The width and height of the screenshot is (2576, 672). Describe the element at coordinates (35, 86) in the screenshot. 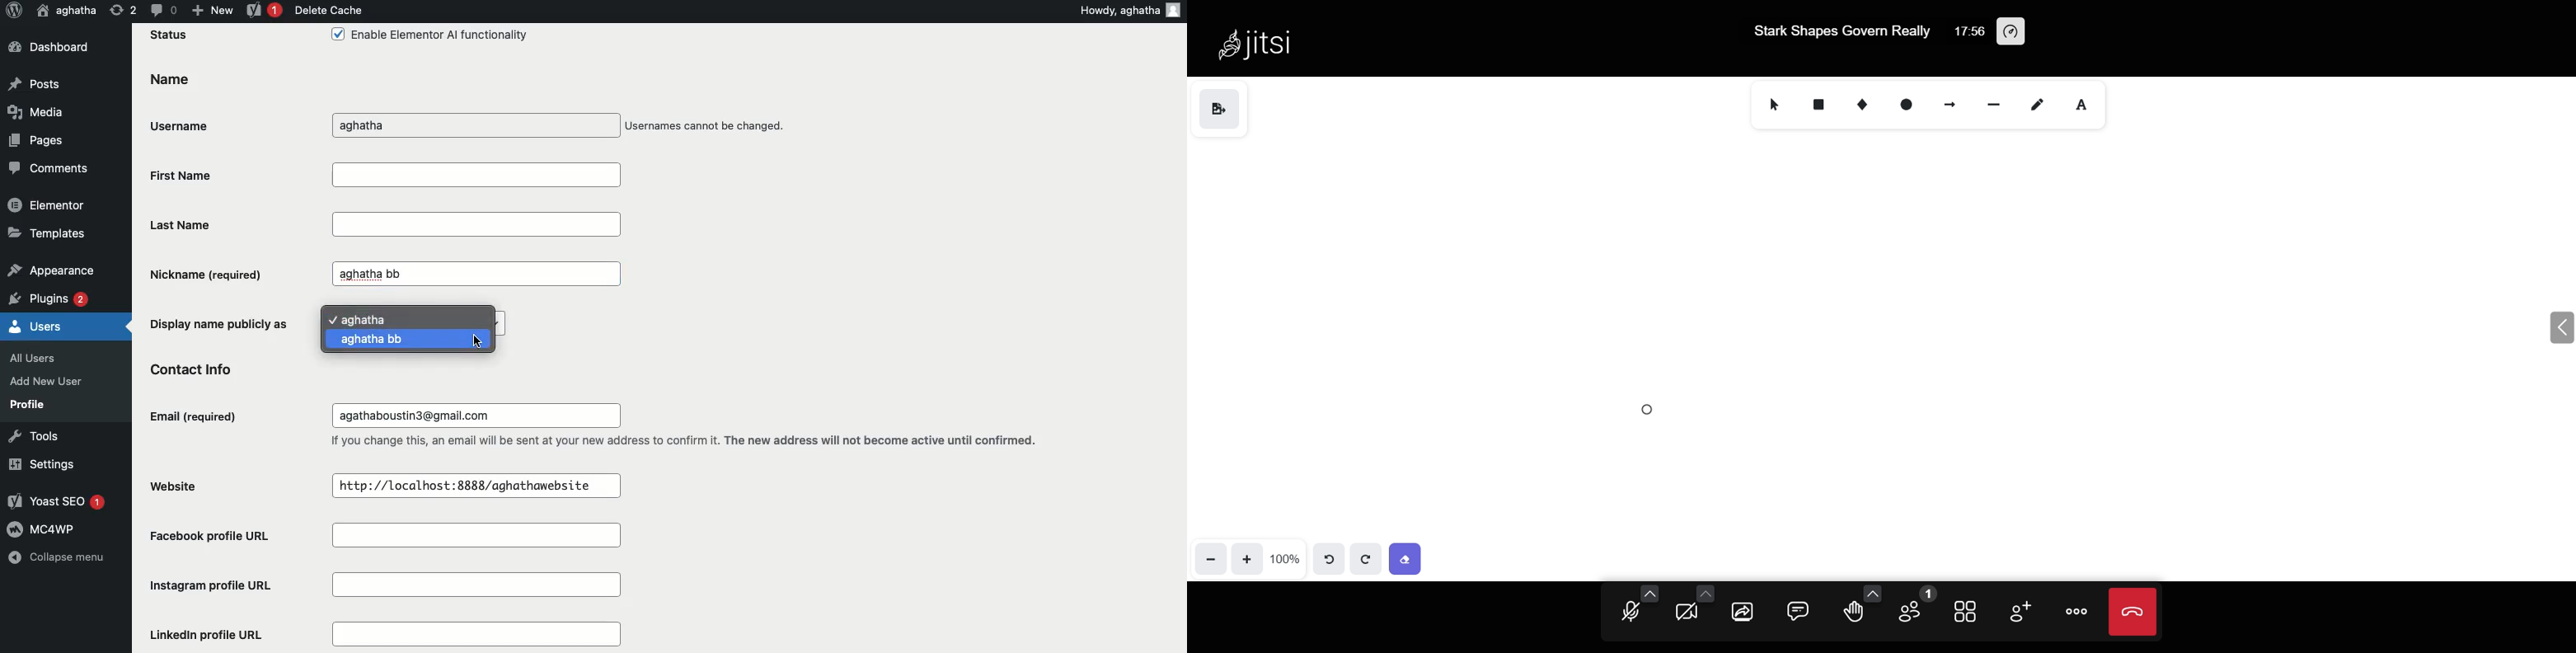

I see `Posts` at that location.